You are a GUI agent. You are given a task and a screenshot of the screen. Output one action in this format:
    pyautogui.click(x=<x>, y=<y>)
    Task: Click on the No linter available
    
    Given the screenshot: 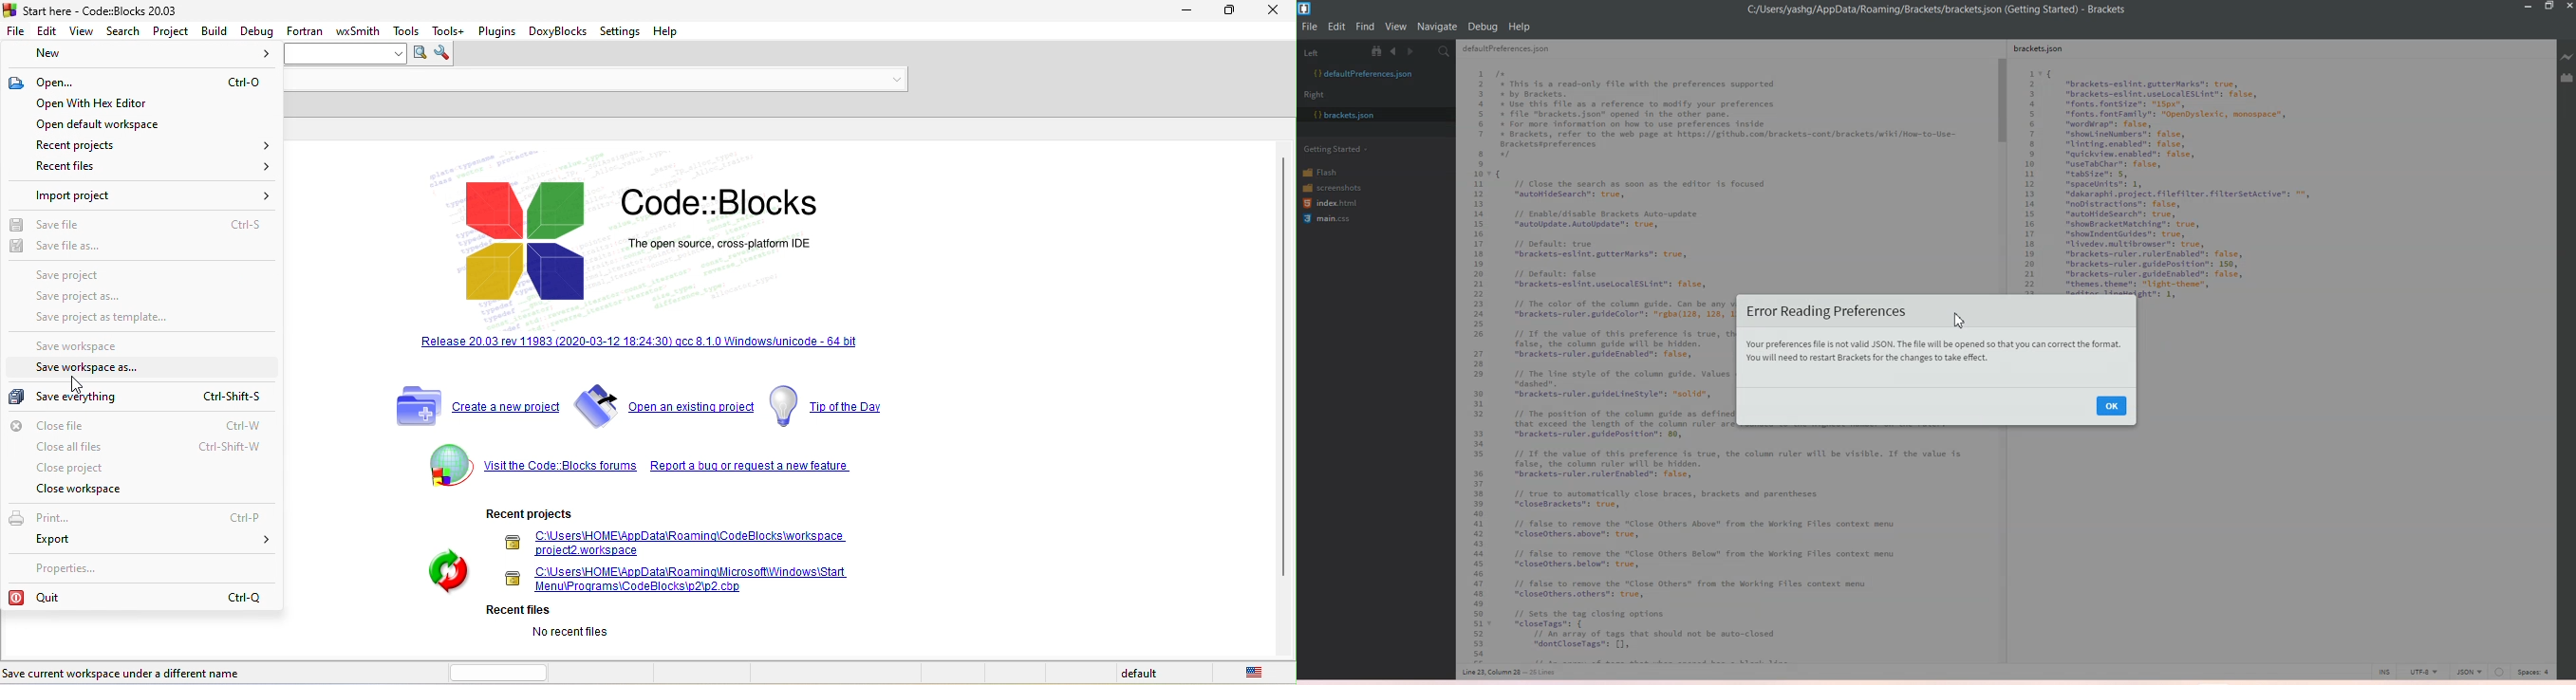 What is the action you would take?
    pyautogui.click(x=2499, y=672)
    